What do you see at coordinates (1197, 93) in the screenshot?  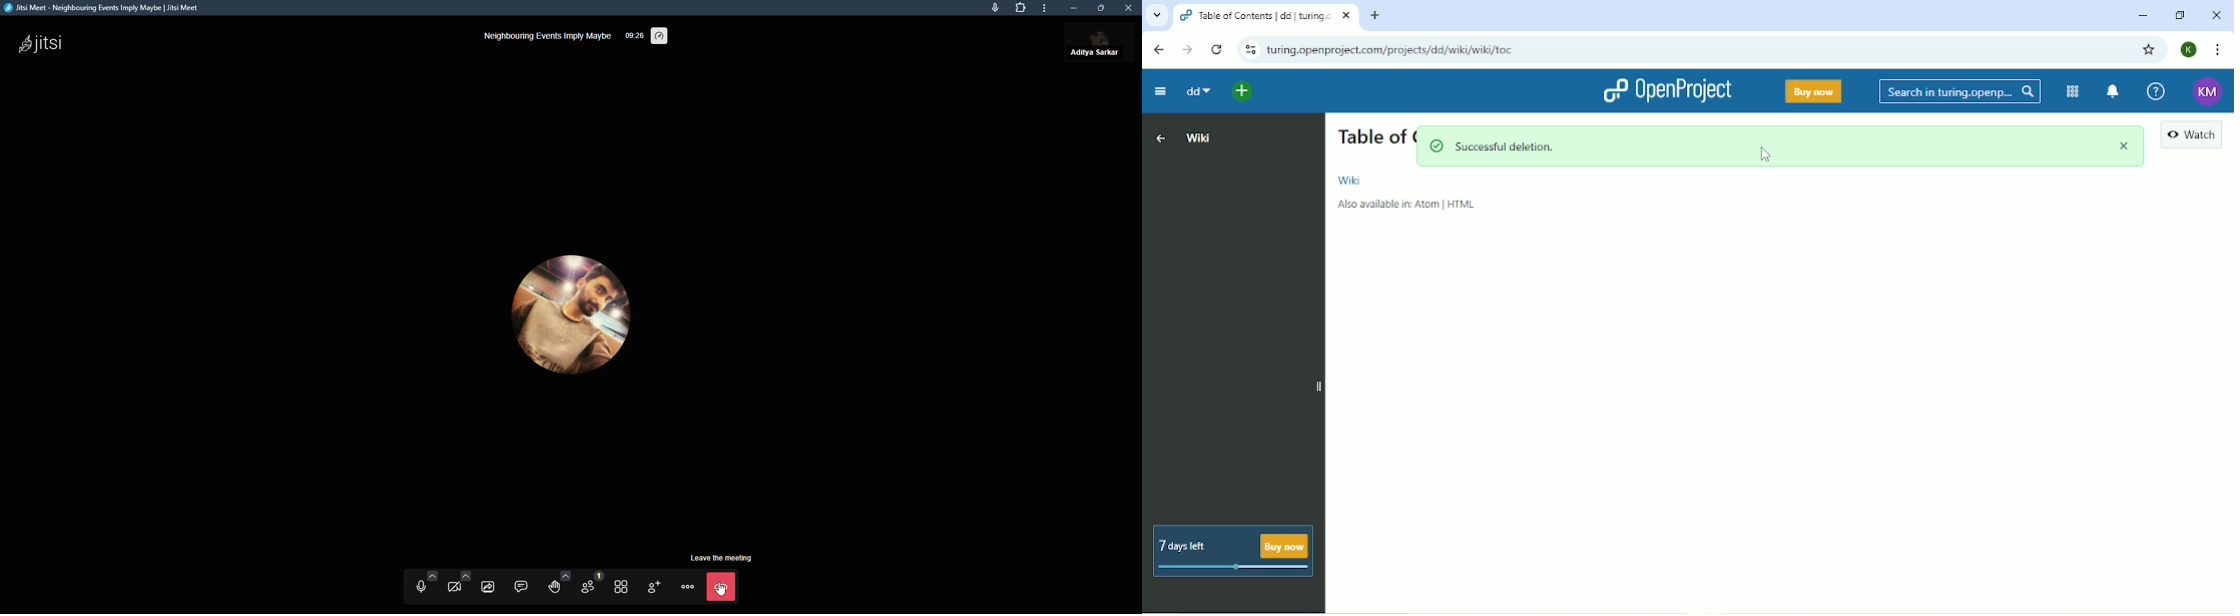 I see `dd` at bounding box center [1197, 93].